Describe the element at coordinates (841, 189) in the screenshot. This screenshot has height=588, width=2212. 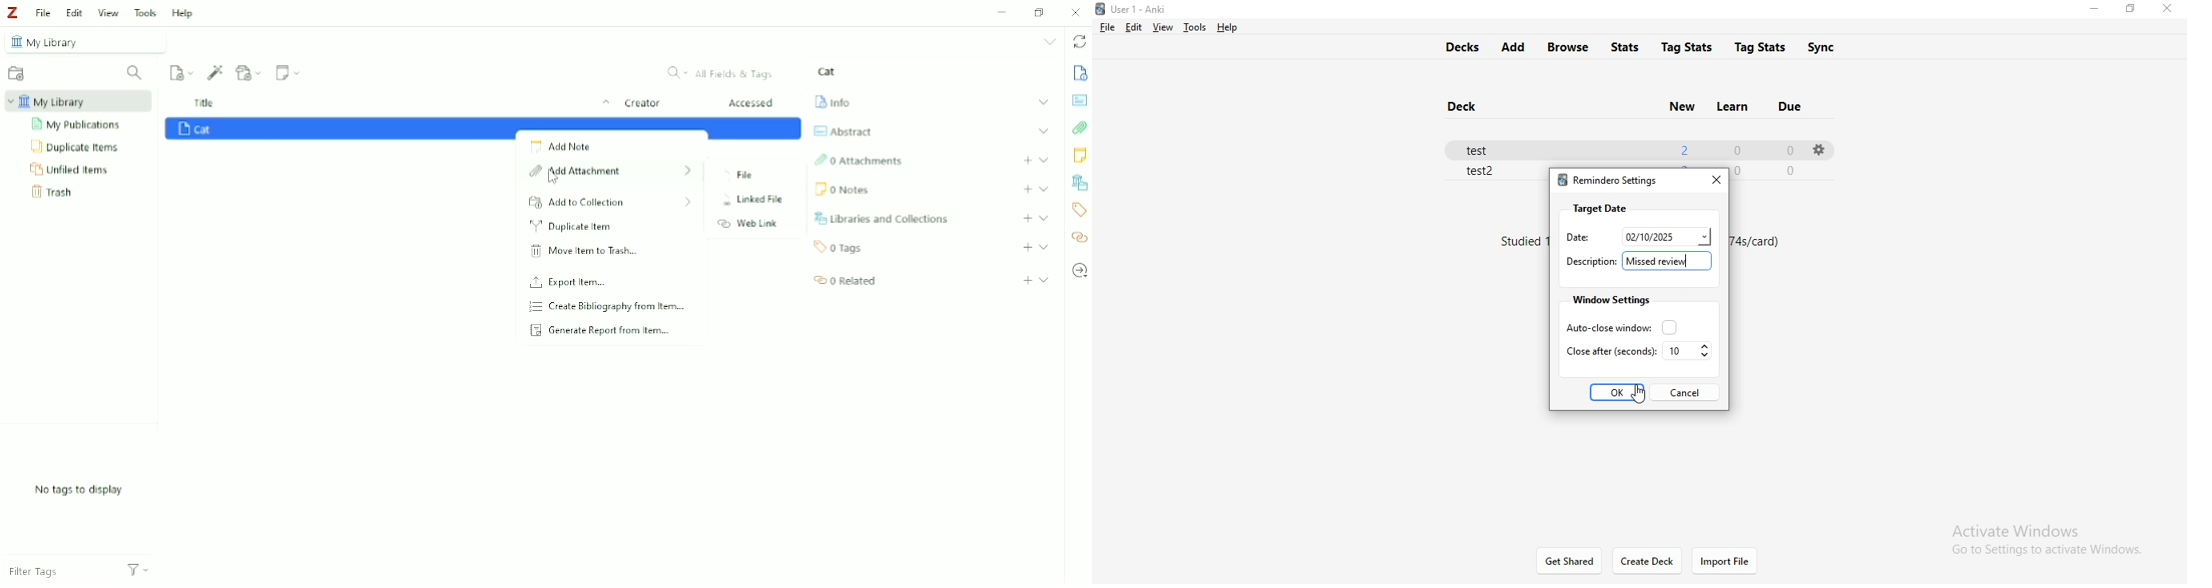
I see `Notes` at that location.